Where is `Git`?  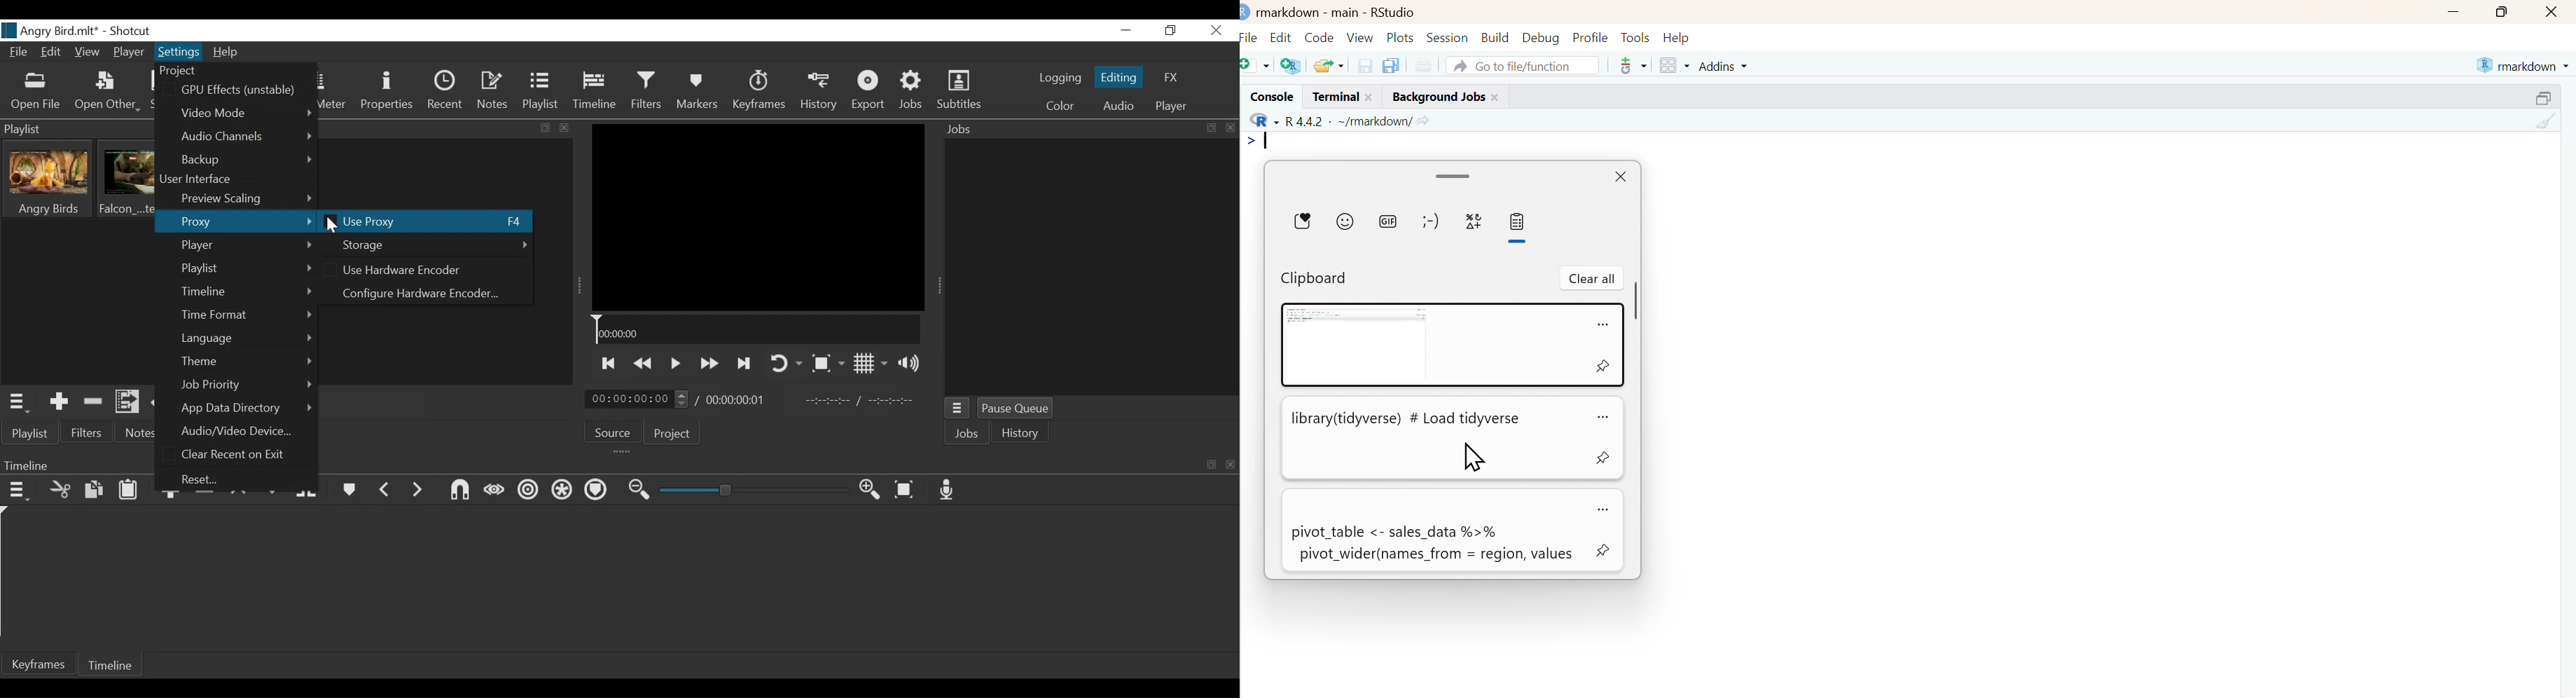 Git is located at coordinates (1632, 67).